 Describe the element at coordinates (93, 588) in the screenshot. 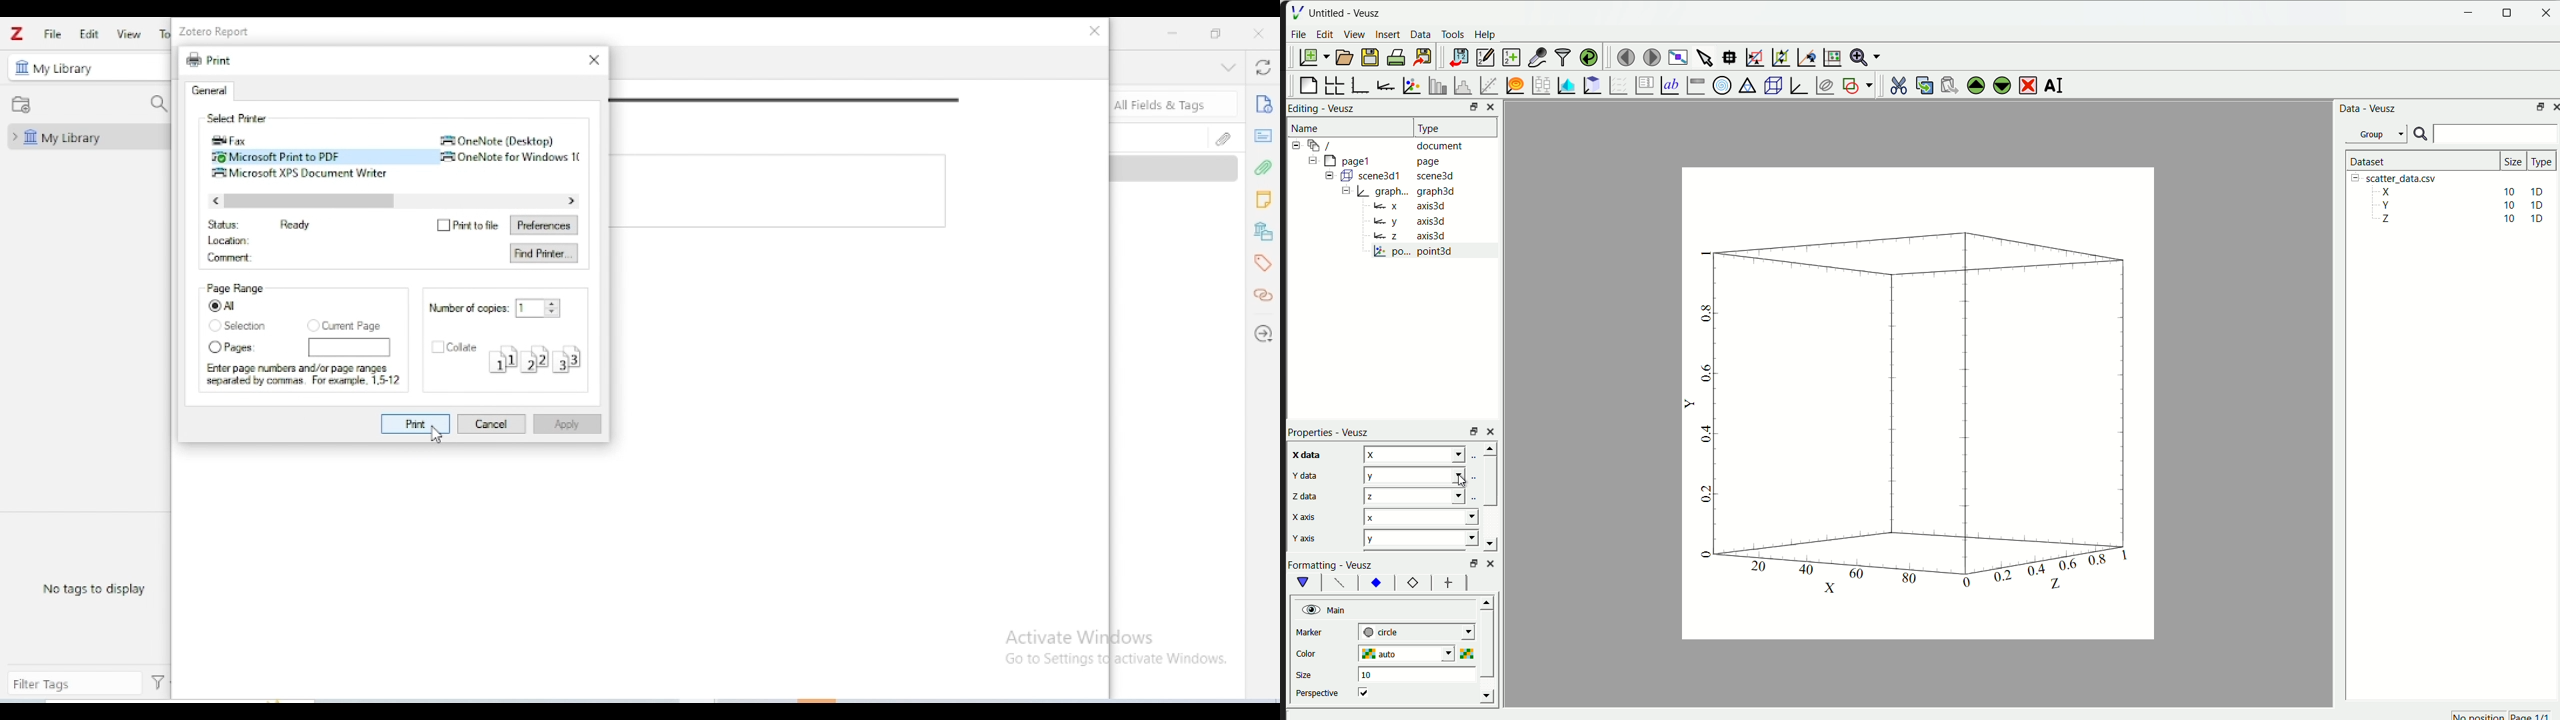

I see `no tags to display` at that location.